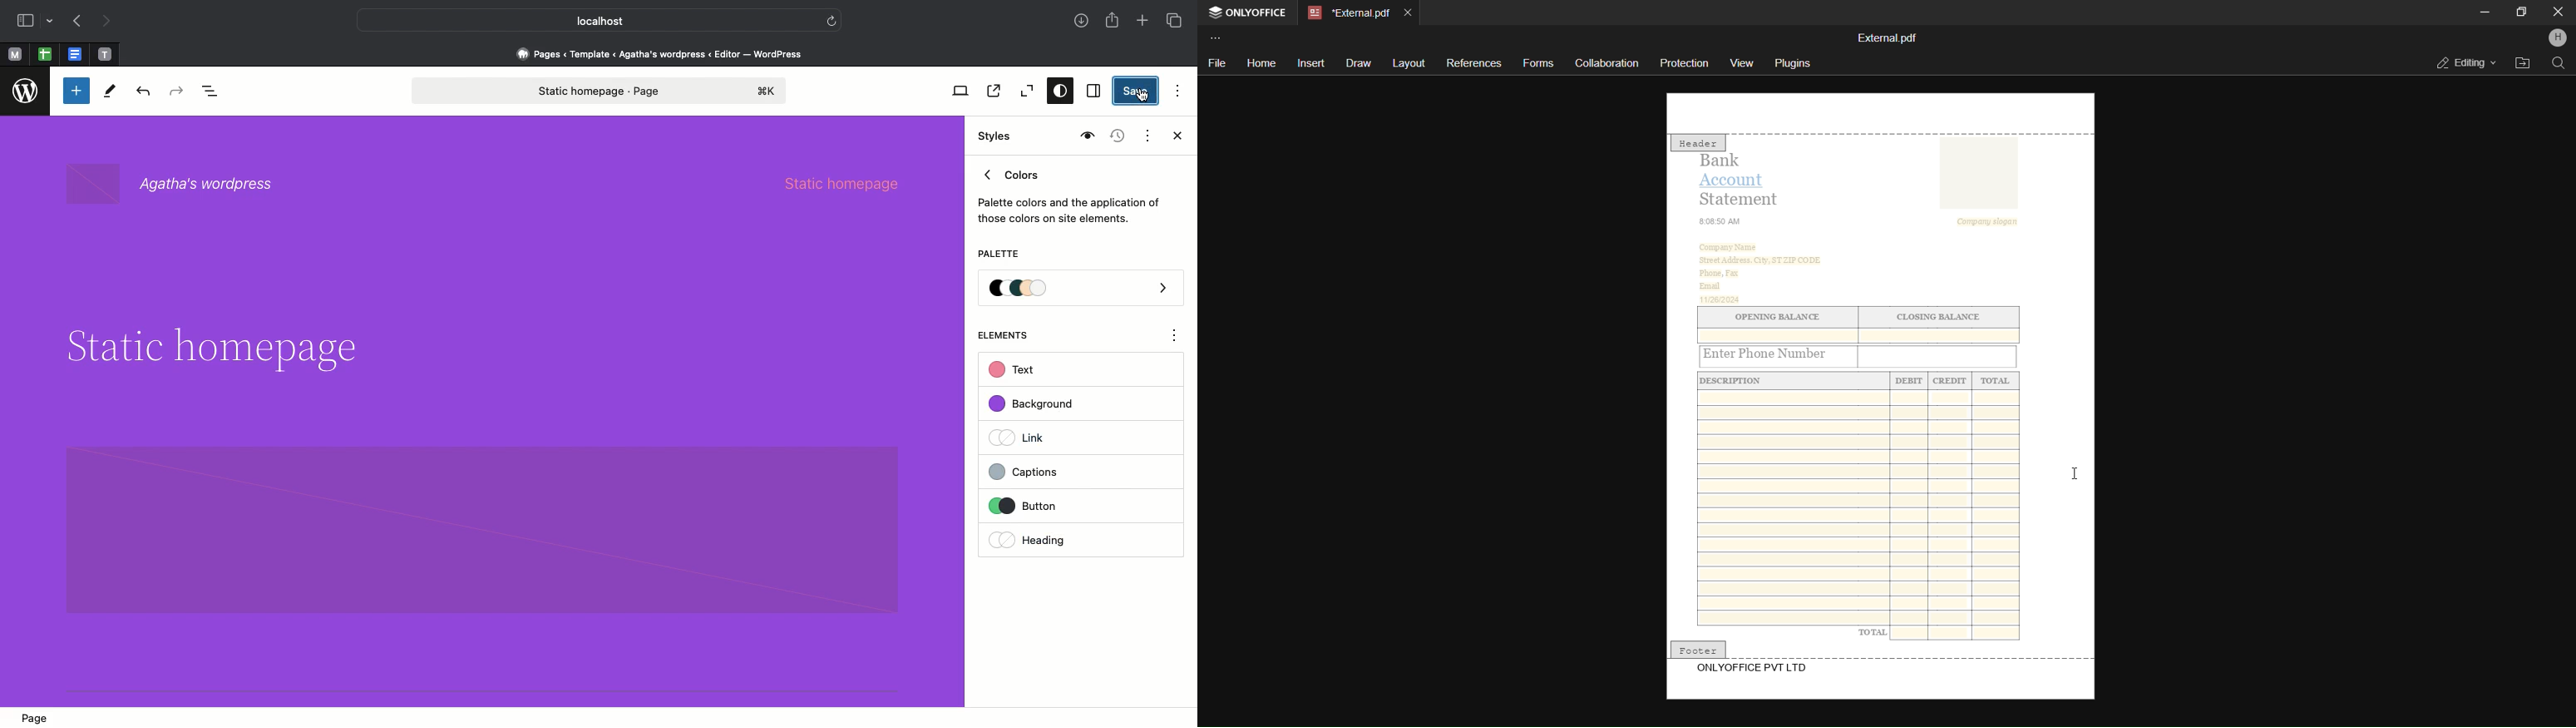 This screenshot has height=728, width=2576. What do you see at coordinates (1082, 289) in the screenshot?
I see `Palette` at bounding box center [1082, 289].